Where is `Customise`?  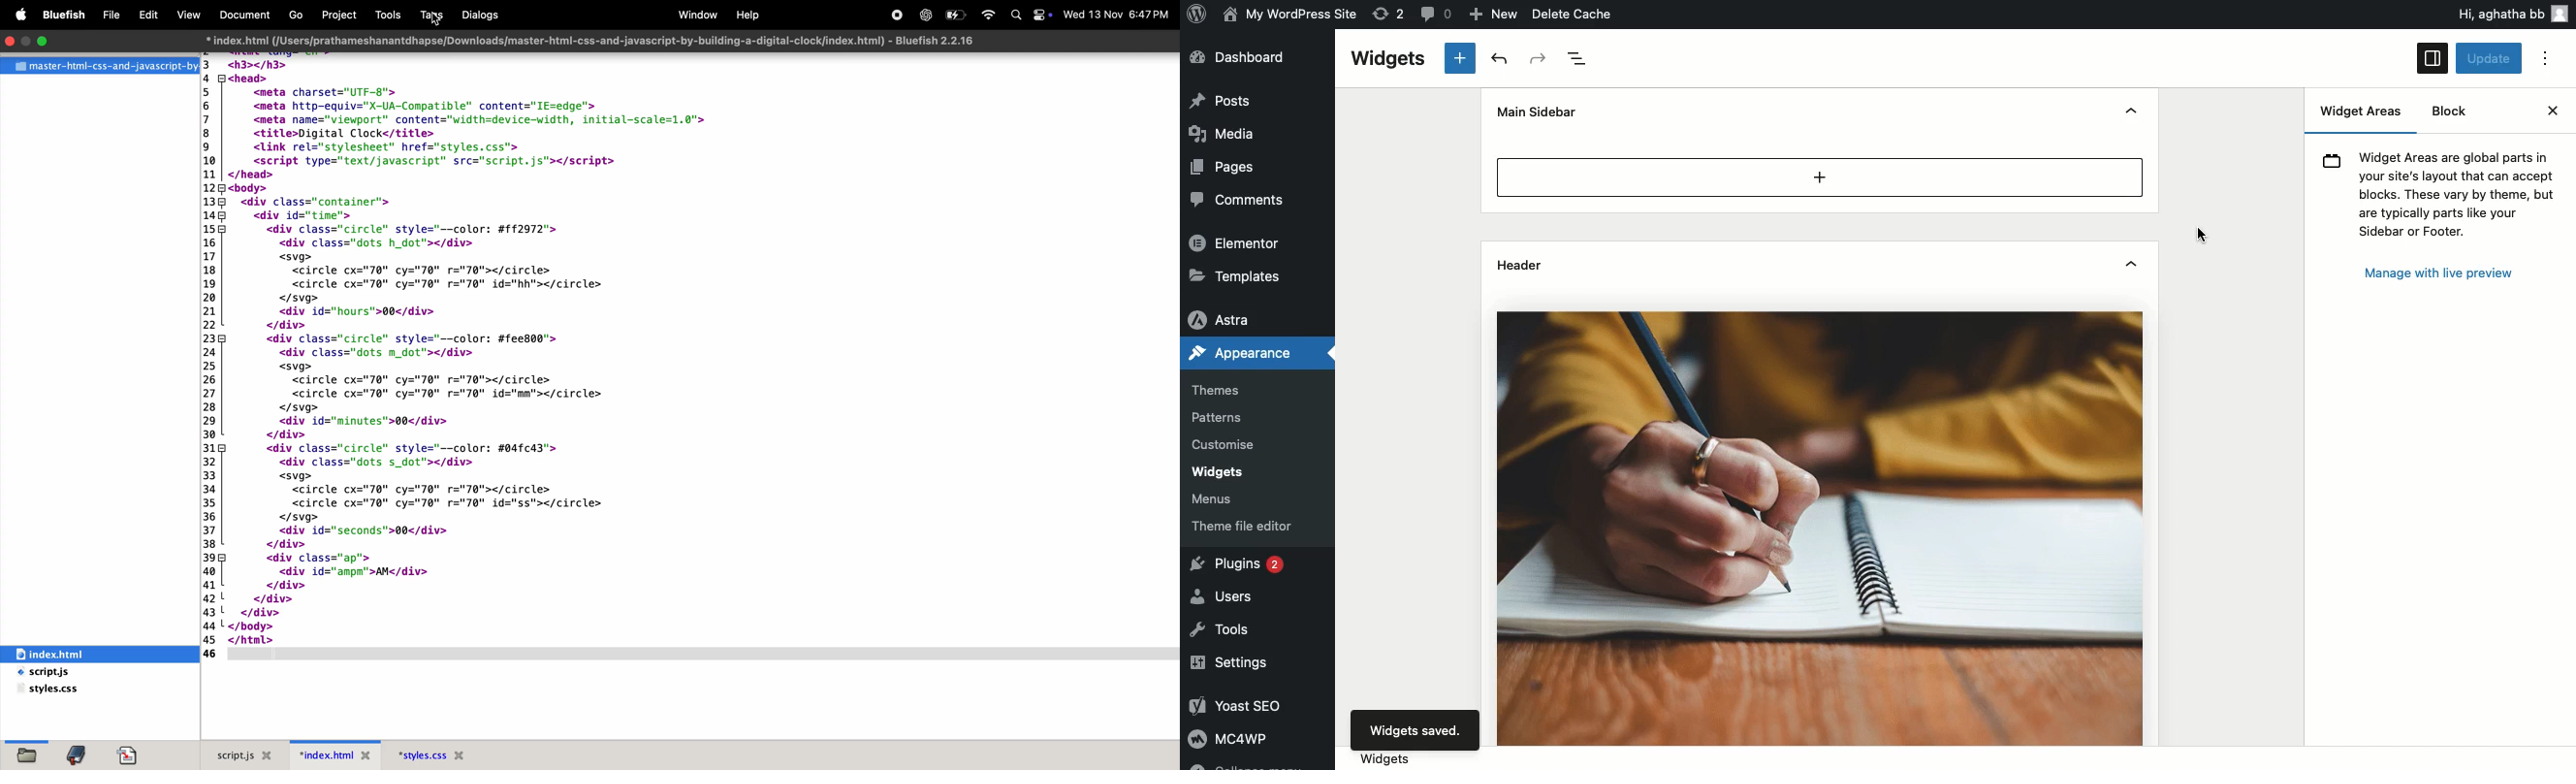
Customise is located at coordinates (1221, 447).